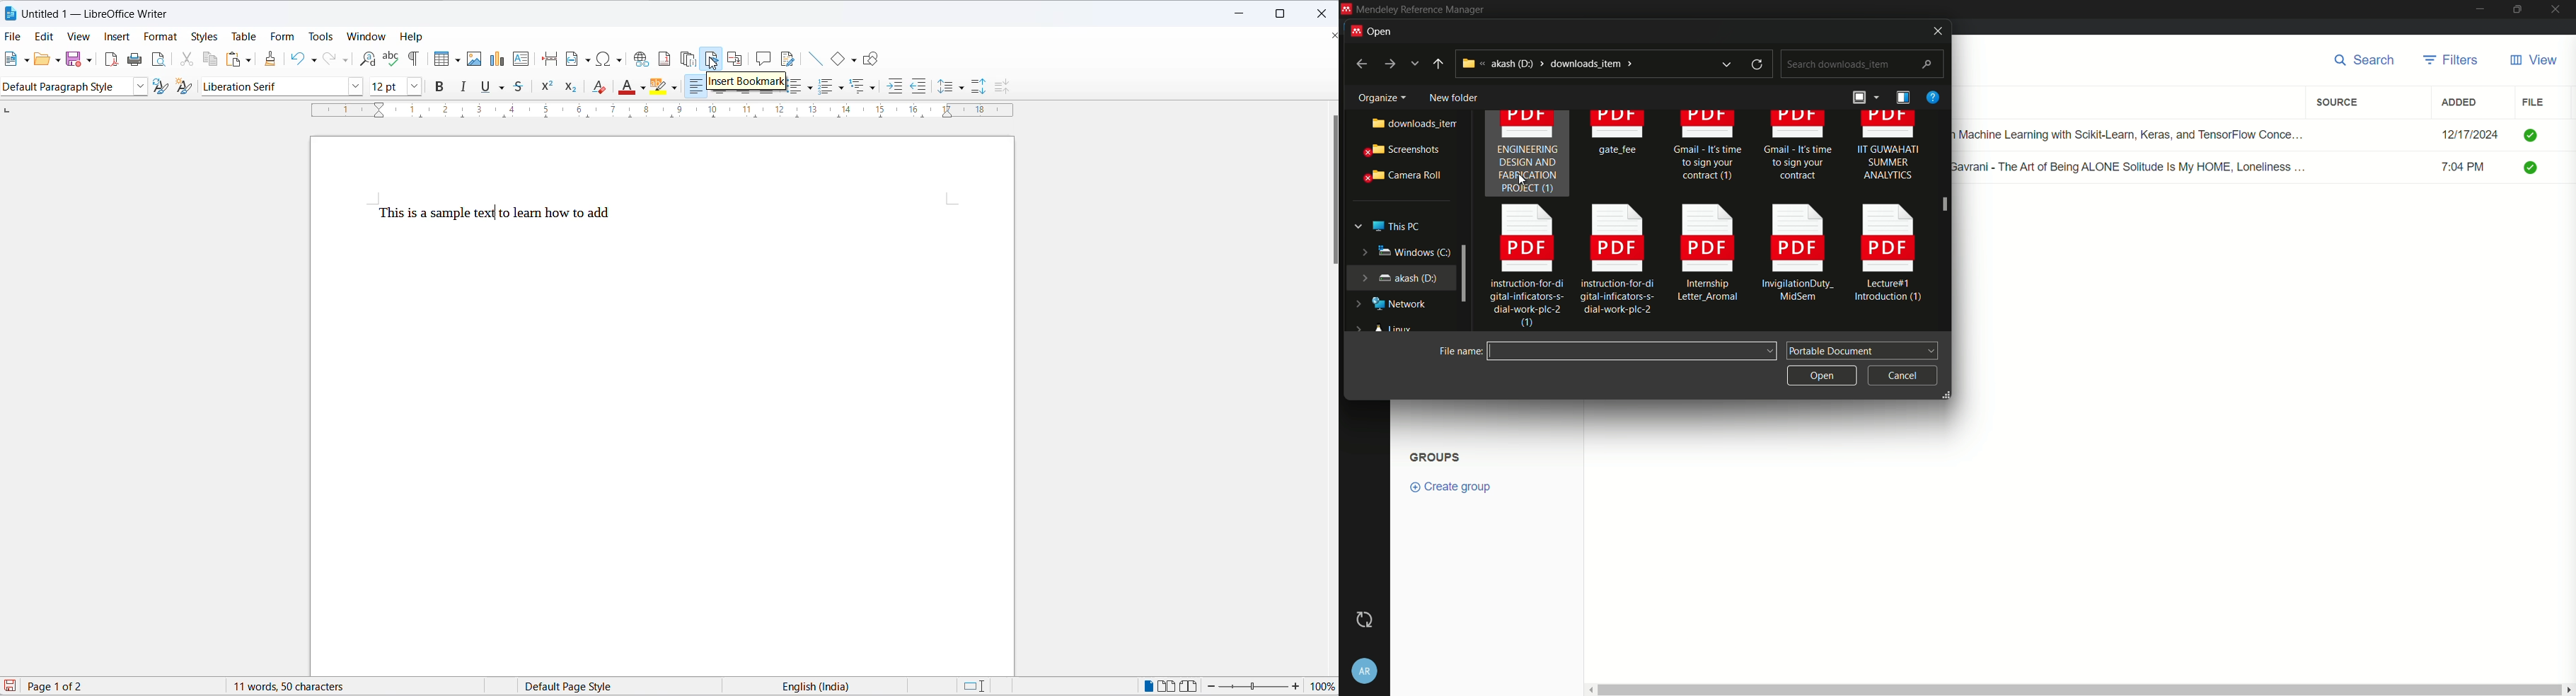 This screenshot has height=700, width=2576. What do you see at coordinates (1404, 124) in the screenshot?
I see `downloads_item..` at bounding box center [1404, 124].